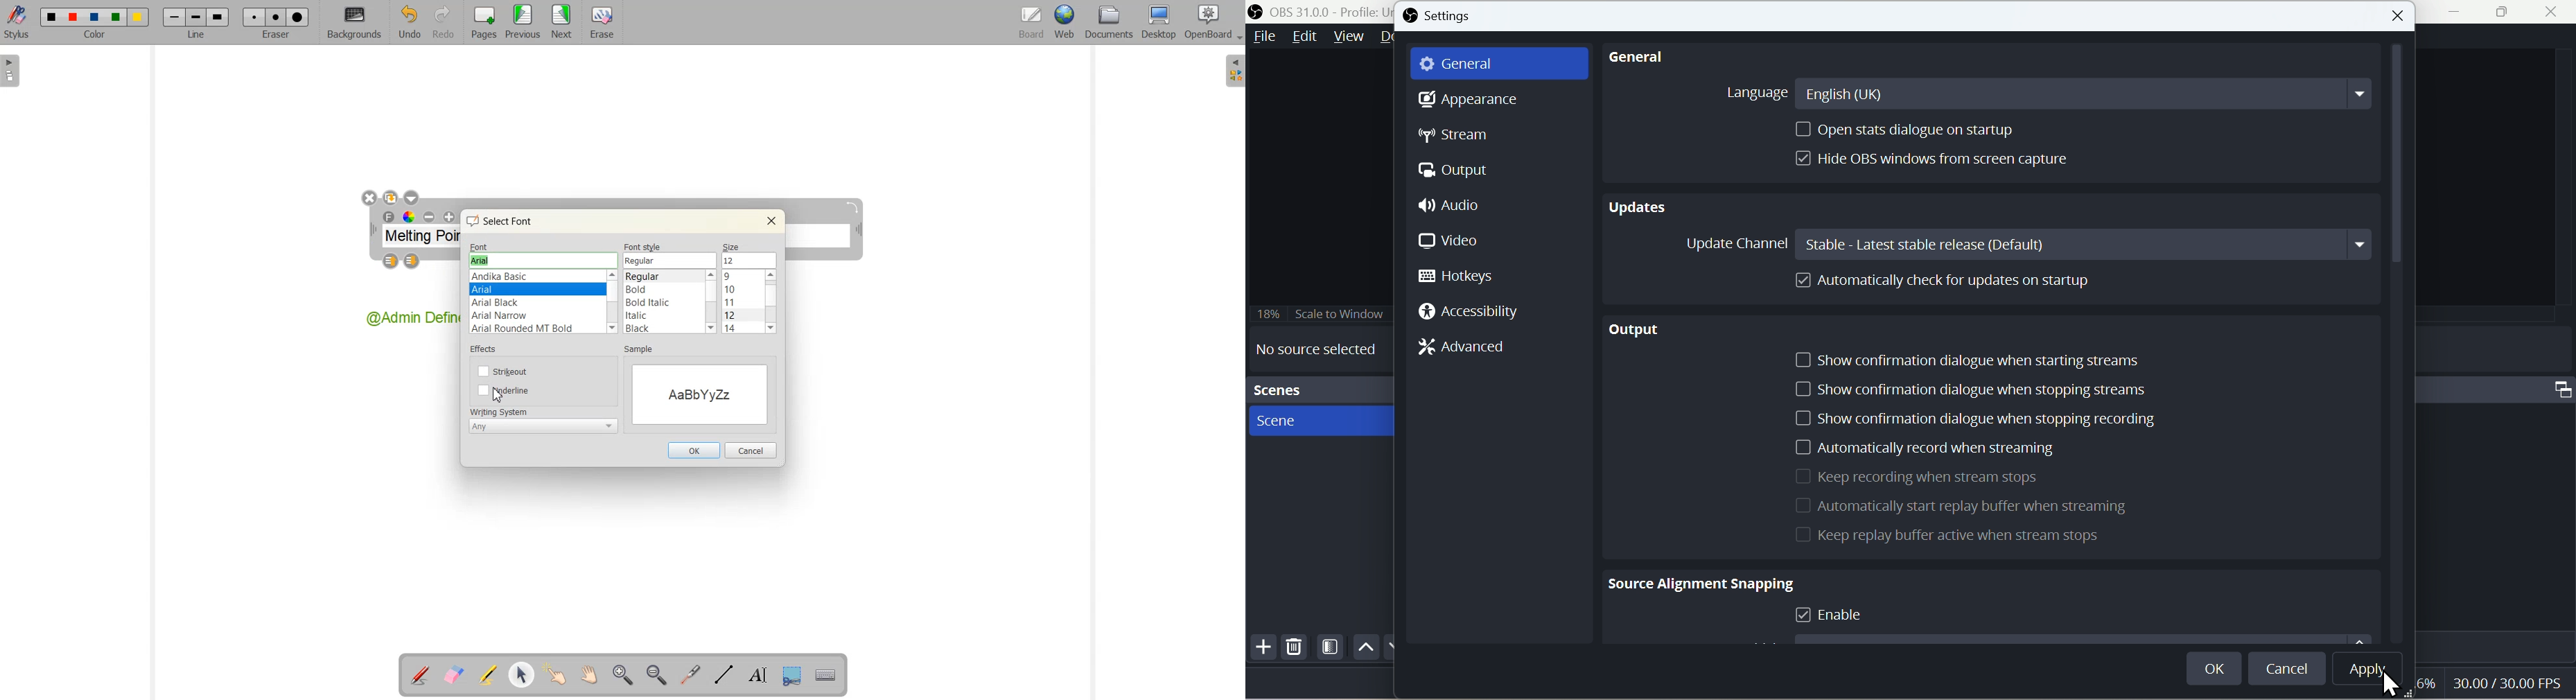 The height and width of the screenshot is (700, 2576). Describe the element at coordinates (1949, 538) in the screenshot. I see `Keep Replay for active when is stream stops` at that location.